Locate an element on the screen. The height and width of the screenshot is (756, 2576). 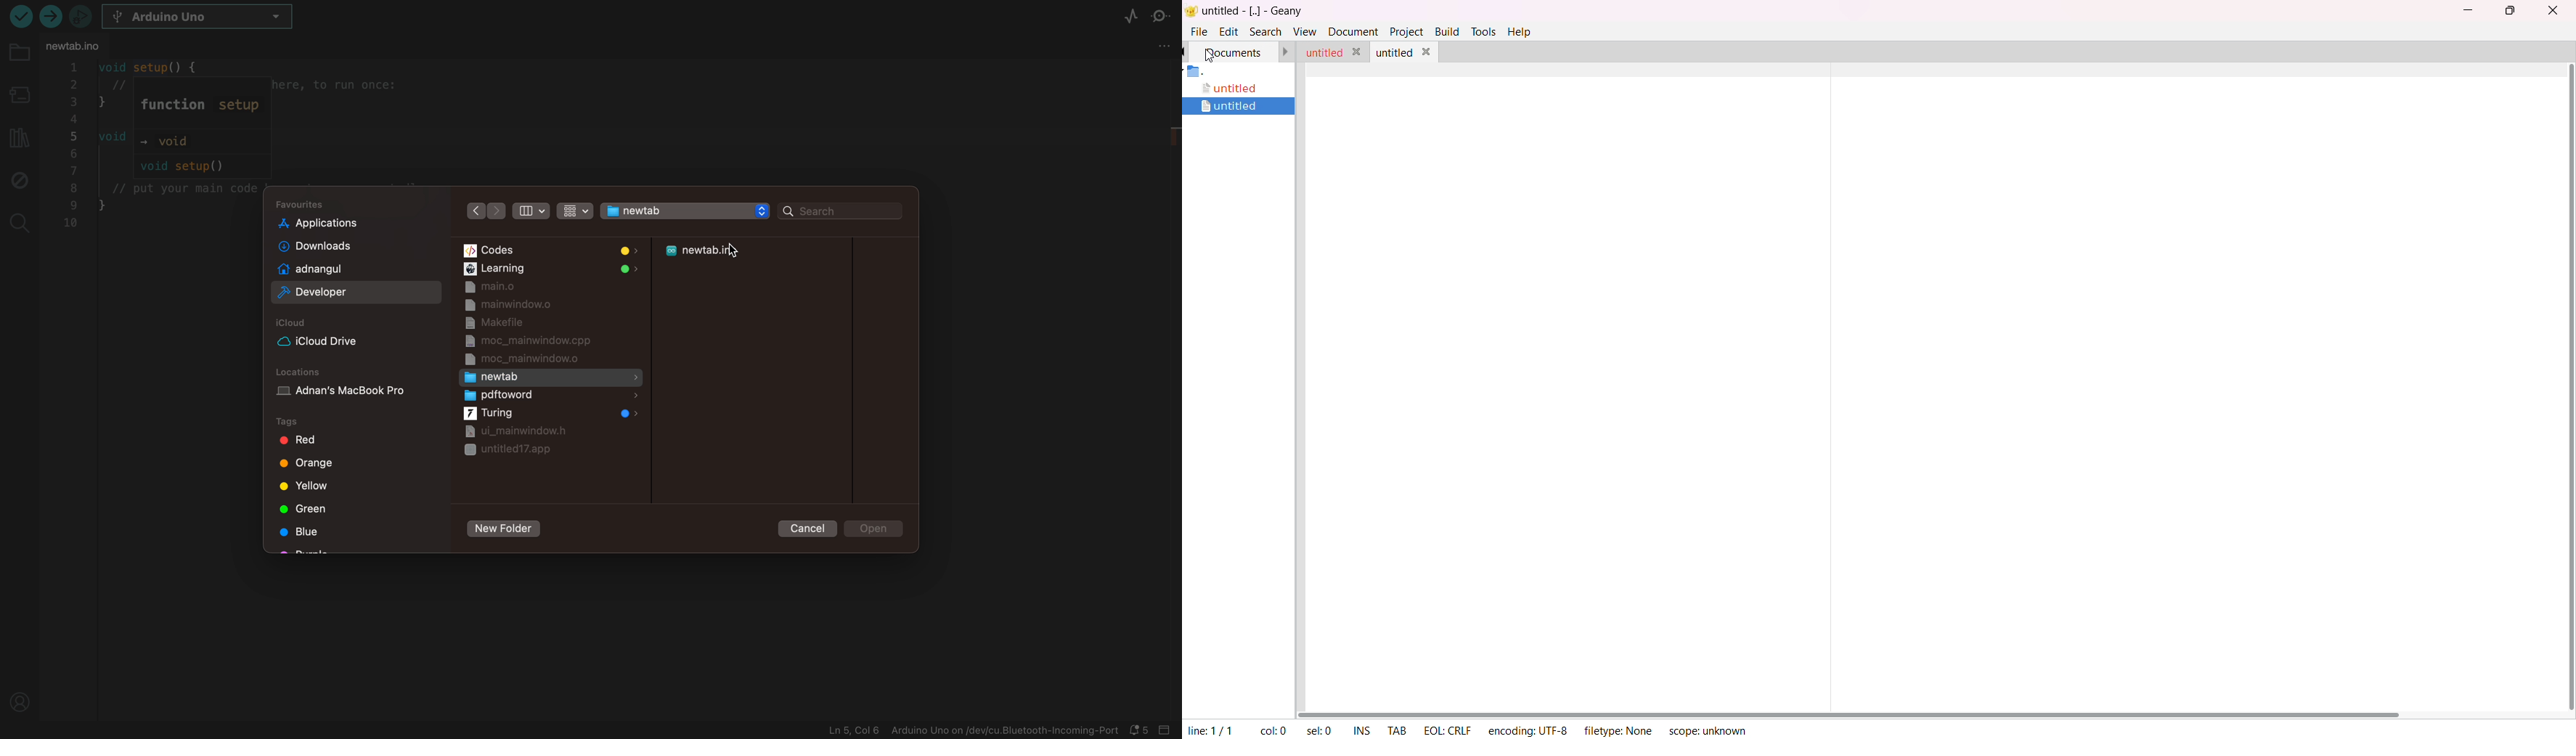
newtab.io is located at coordinates (75, 46).